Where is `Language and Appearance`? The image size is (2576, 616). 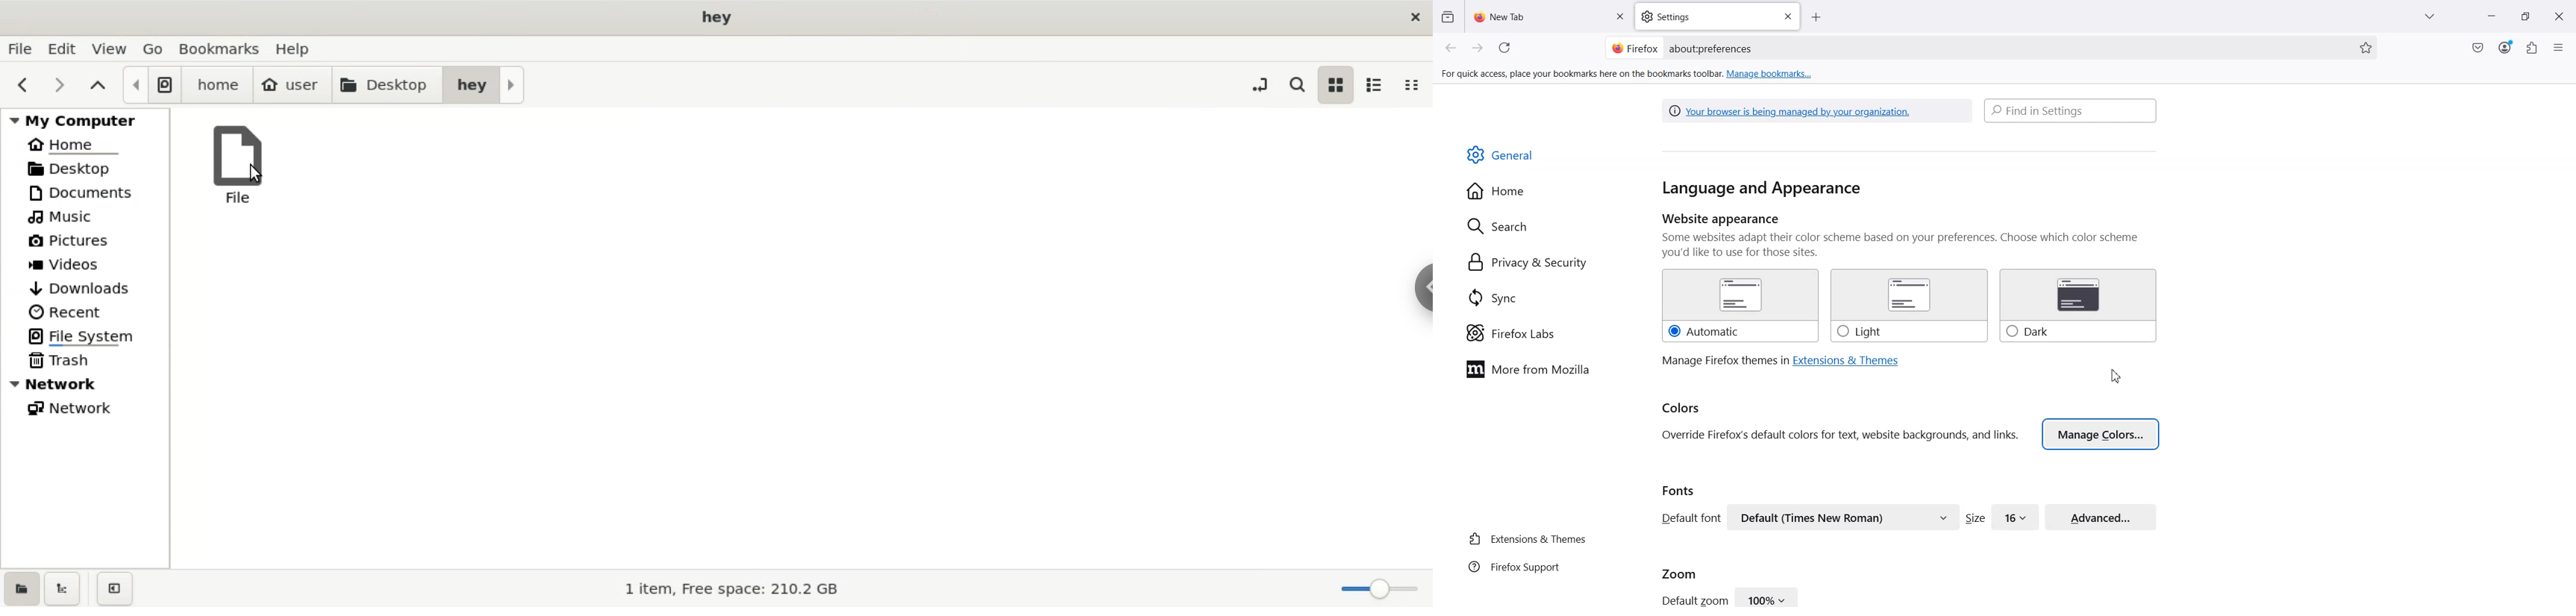
Language and Appearance is located at coordinates (1761, 189).